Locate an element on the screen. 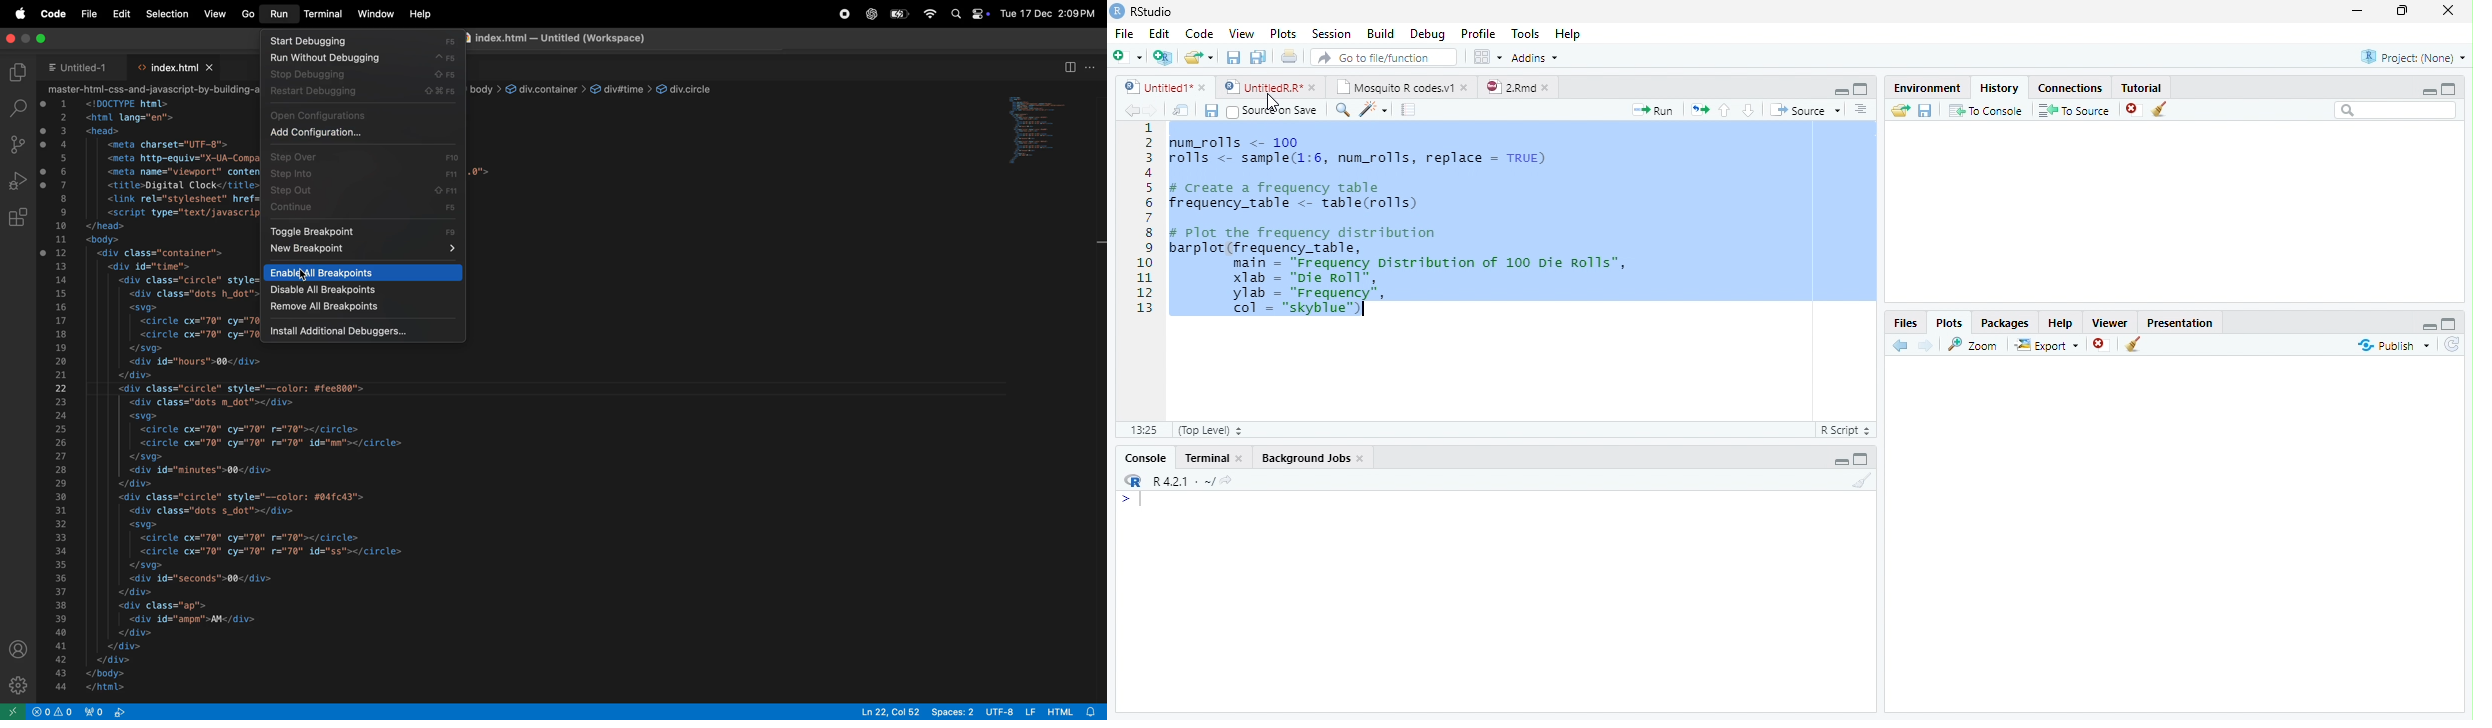  Tools is located at coordinates (1527, 33).